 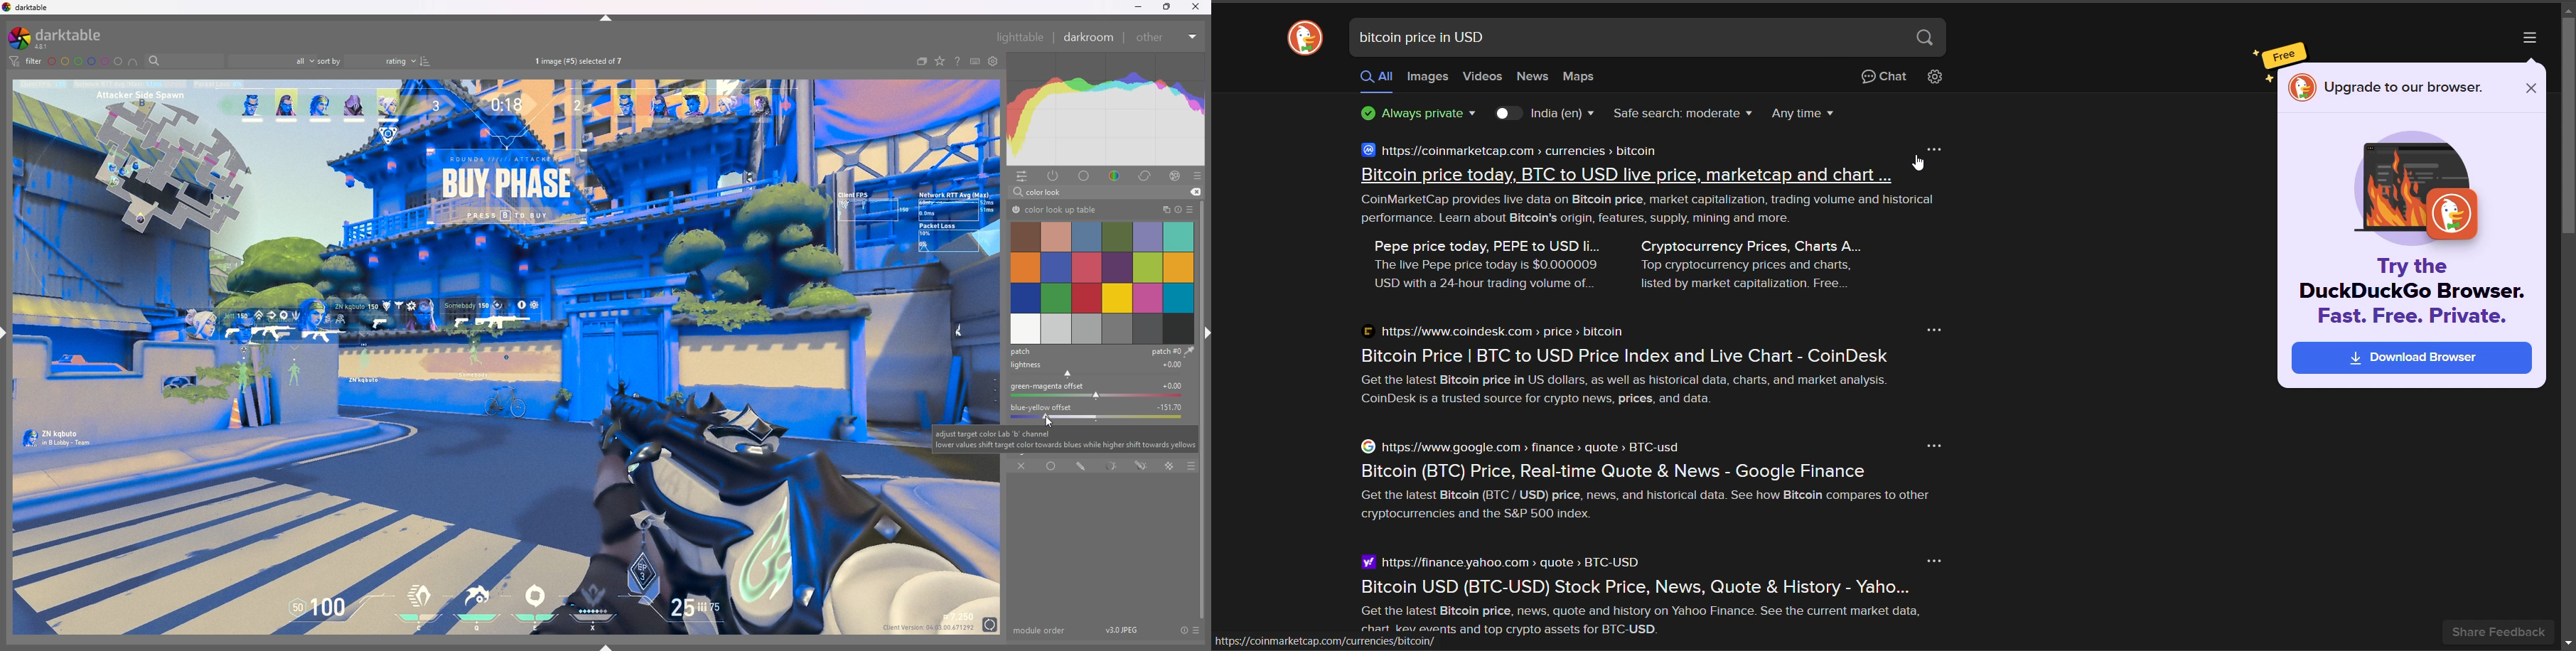 What do you see at coordinates (1196, 630) in the screenshot?
I see `presets` at bounding box center [1196, 630].